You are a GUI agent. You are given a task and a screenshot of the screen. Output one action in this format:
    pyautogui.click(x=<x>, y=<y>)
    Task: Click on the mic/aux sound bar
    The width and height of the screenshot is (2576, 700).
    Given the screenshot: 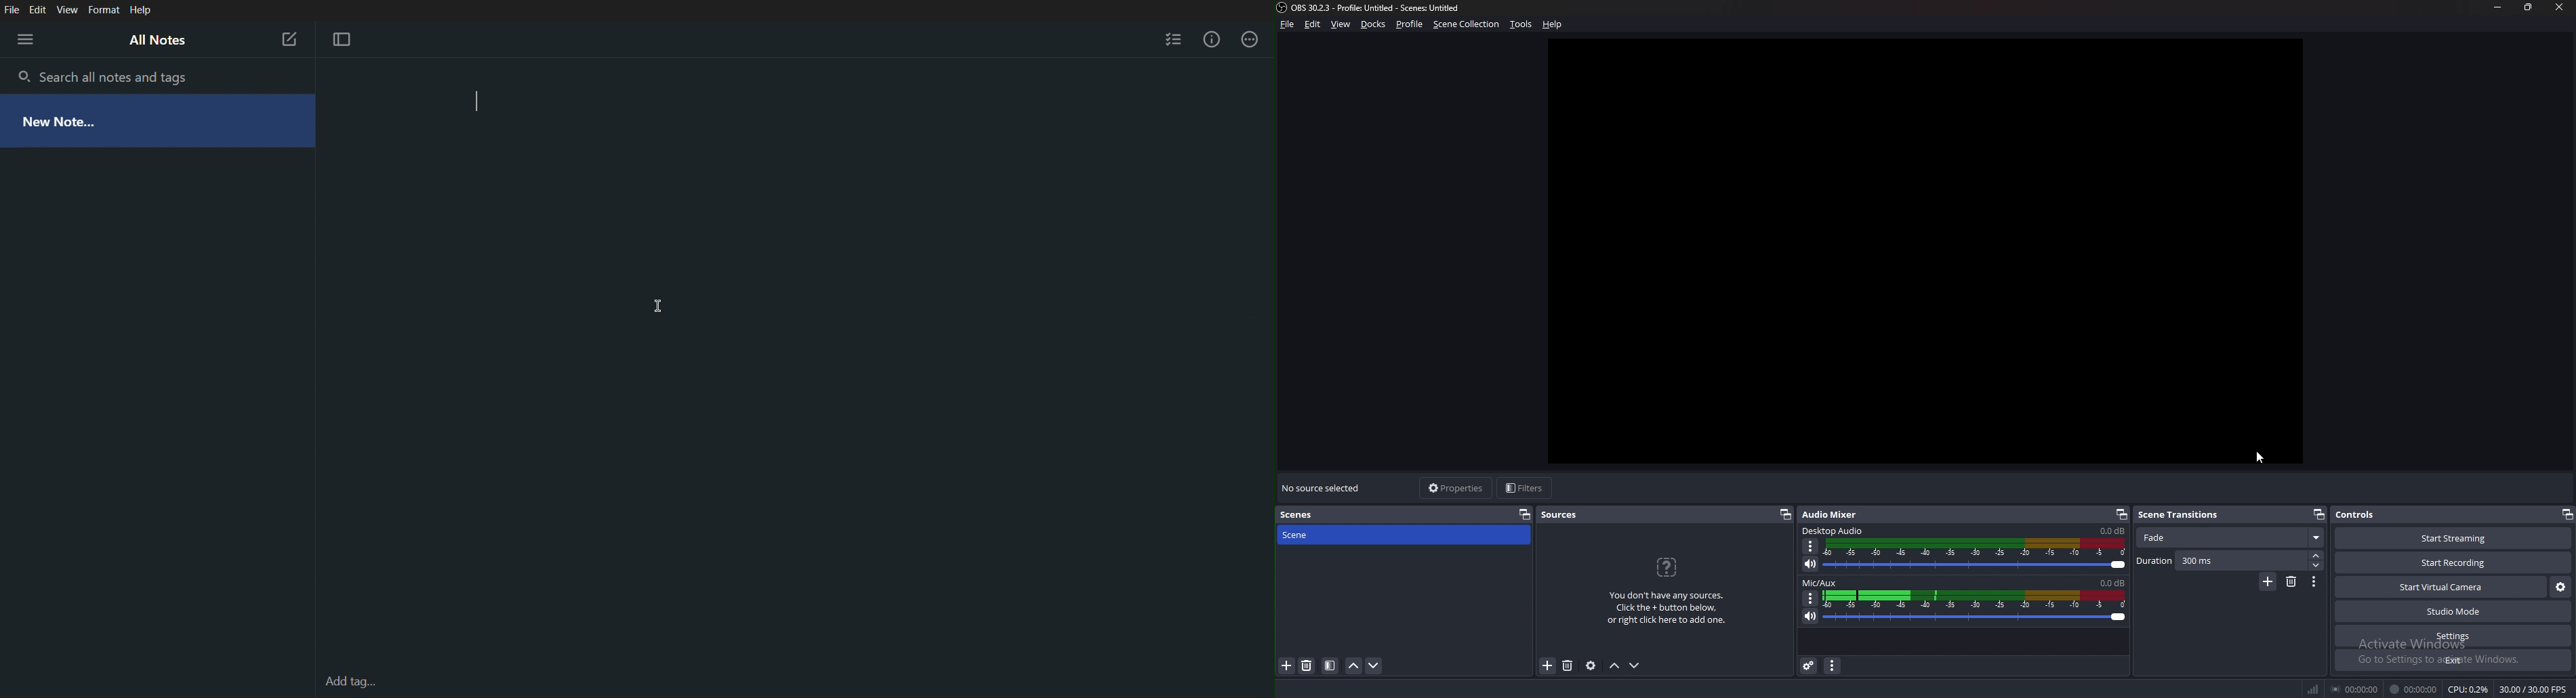 What is the action you would take?
    pyautogui.click(x=1975, y=605)
    